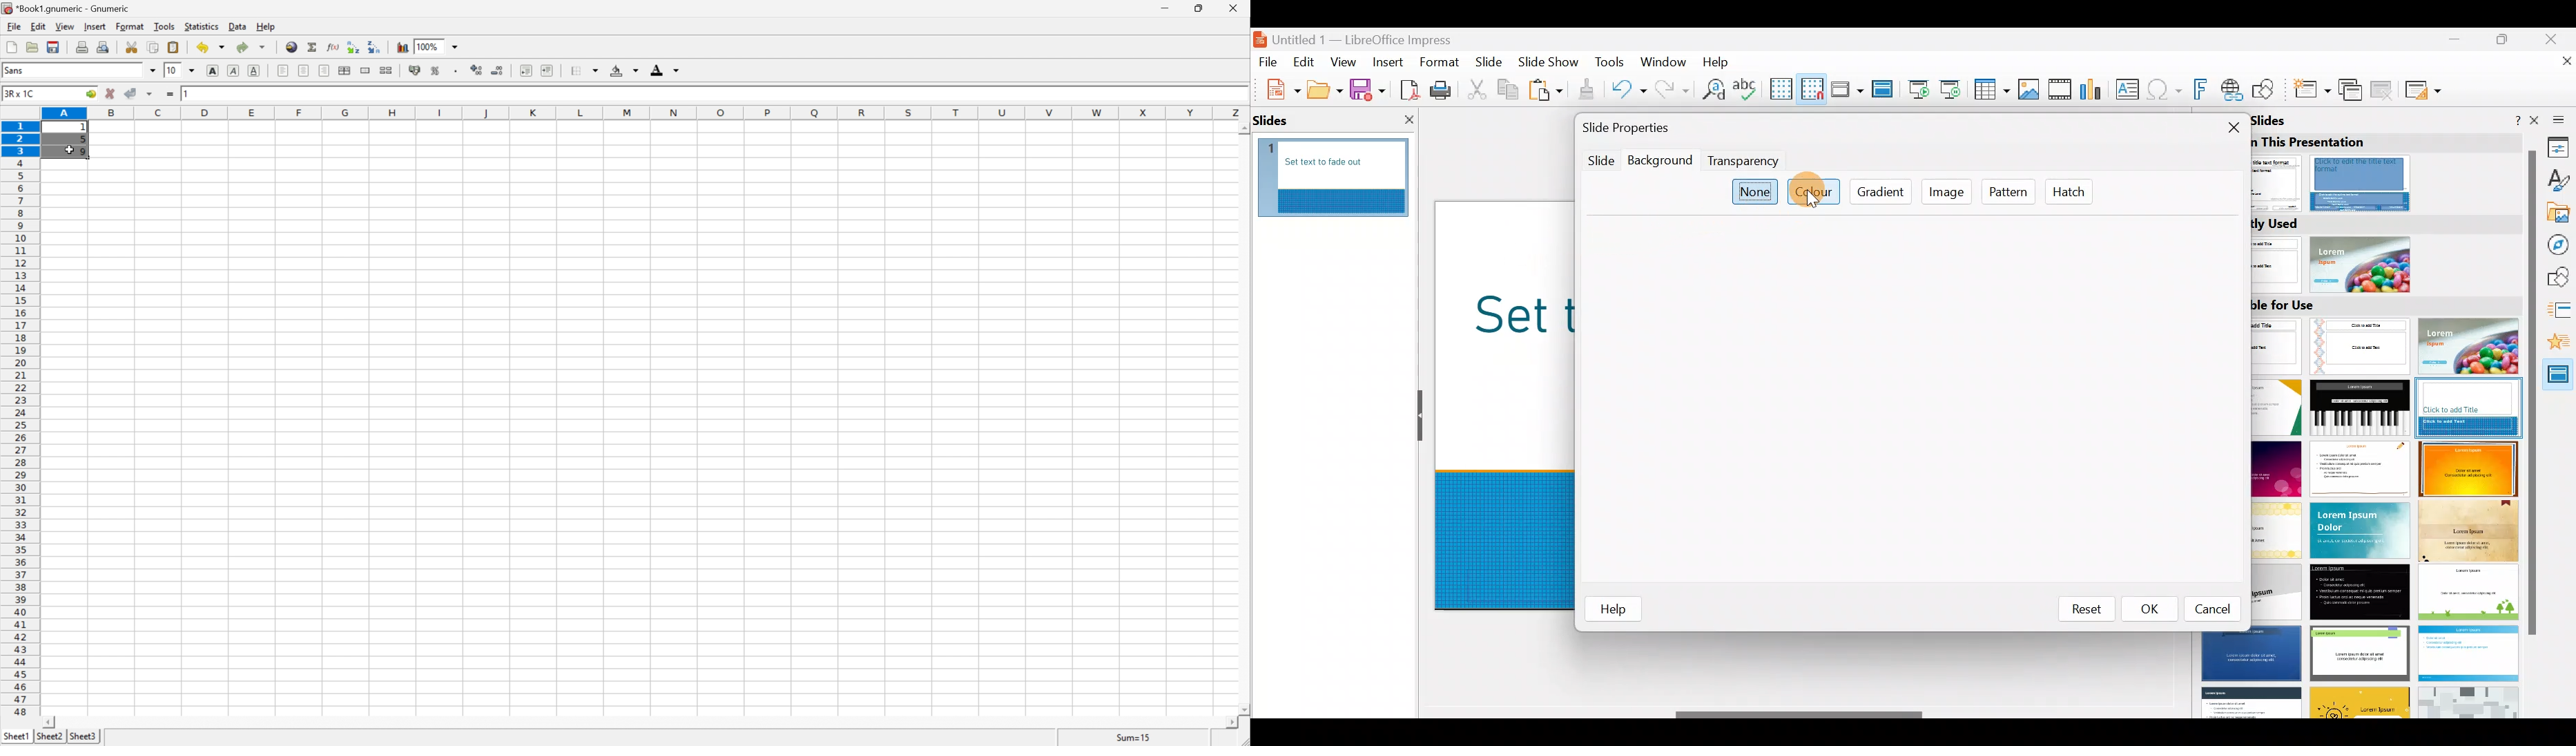 The image size is (2576, 756). What do you see at coordinates (1800, 715) in the screenshot?
I see `Scroll bar` at bounding box center [1800, 715].